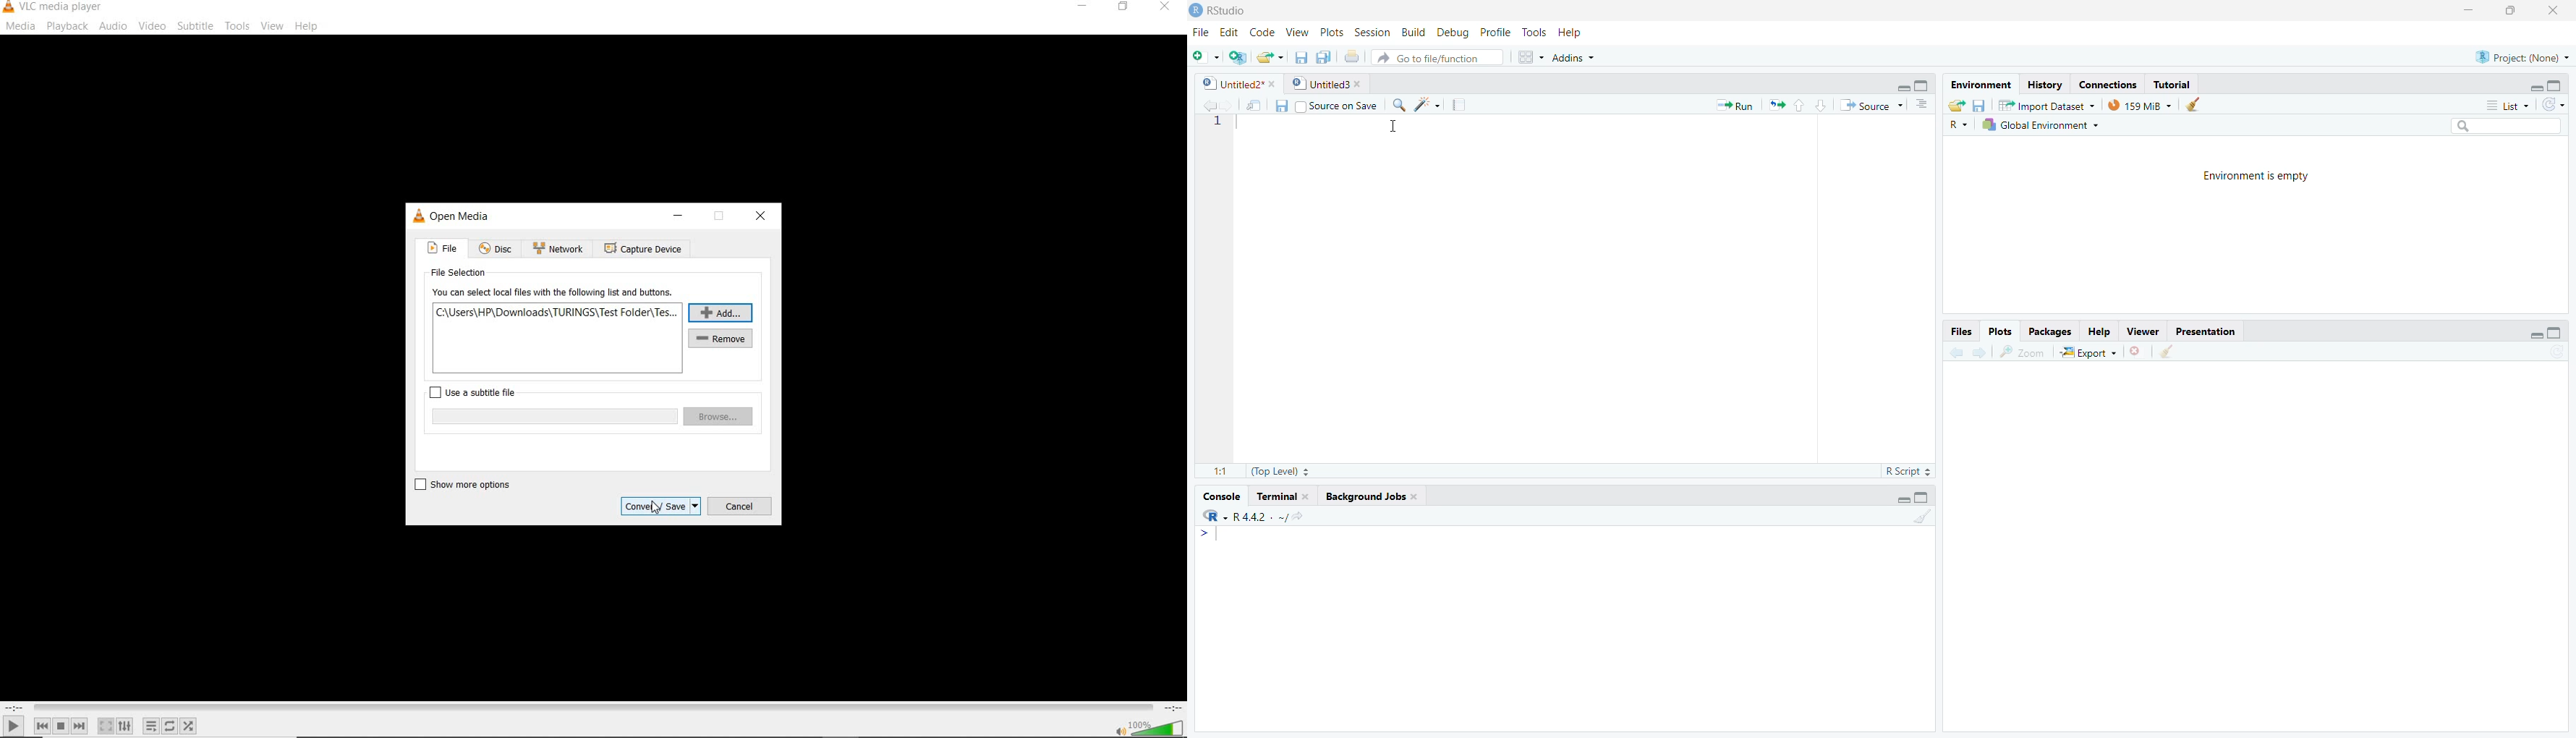 This screenshot has width=2576, height=756. Describe the element at coordinates (722, 339) in the screenshot. I see `remove` at that location.